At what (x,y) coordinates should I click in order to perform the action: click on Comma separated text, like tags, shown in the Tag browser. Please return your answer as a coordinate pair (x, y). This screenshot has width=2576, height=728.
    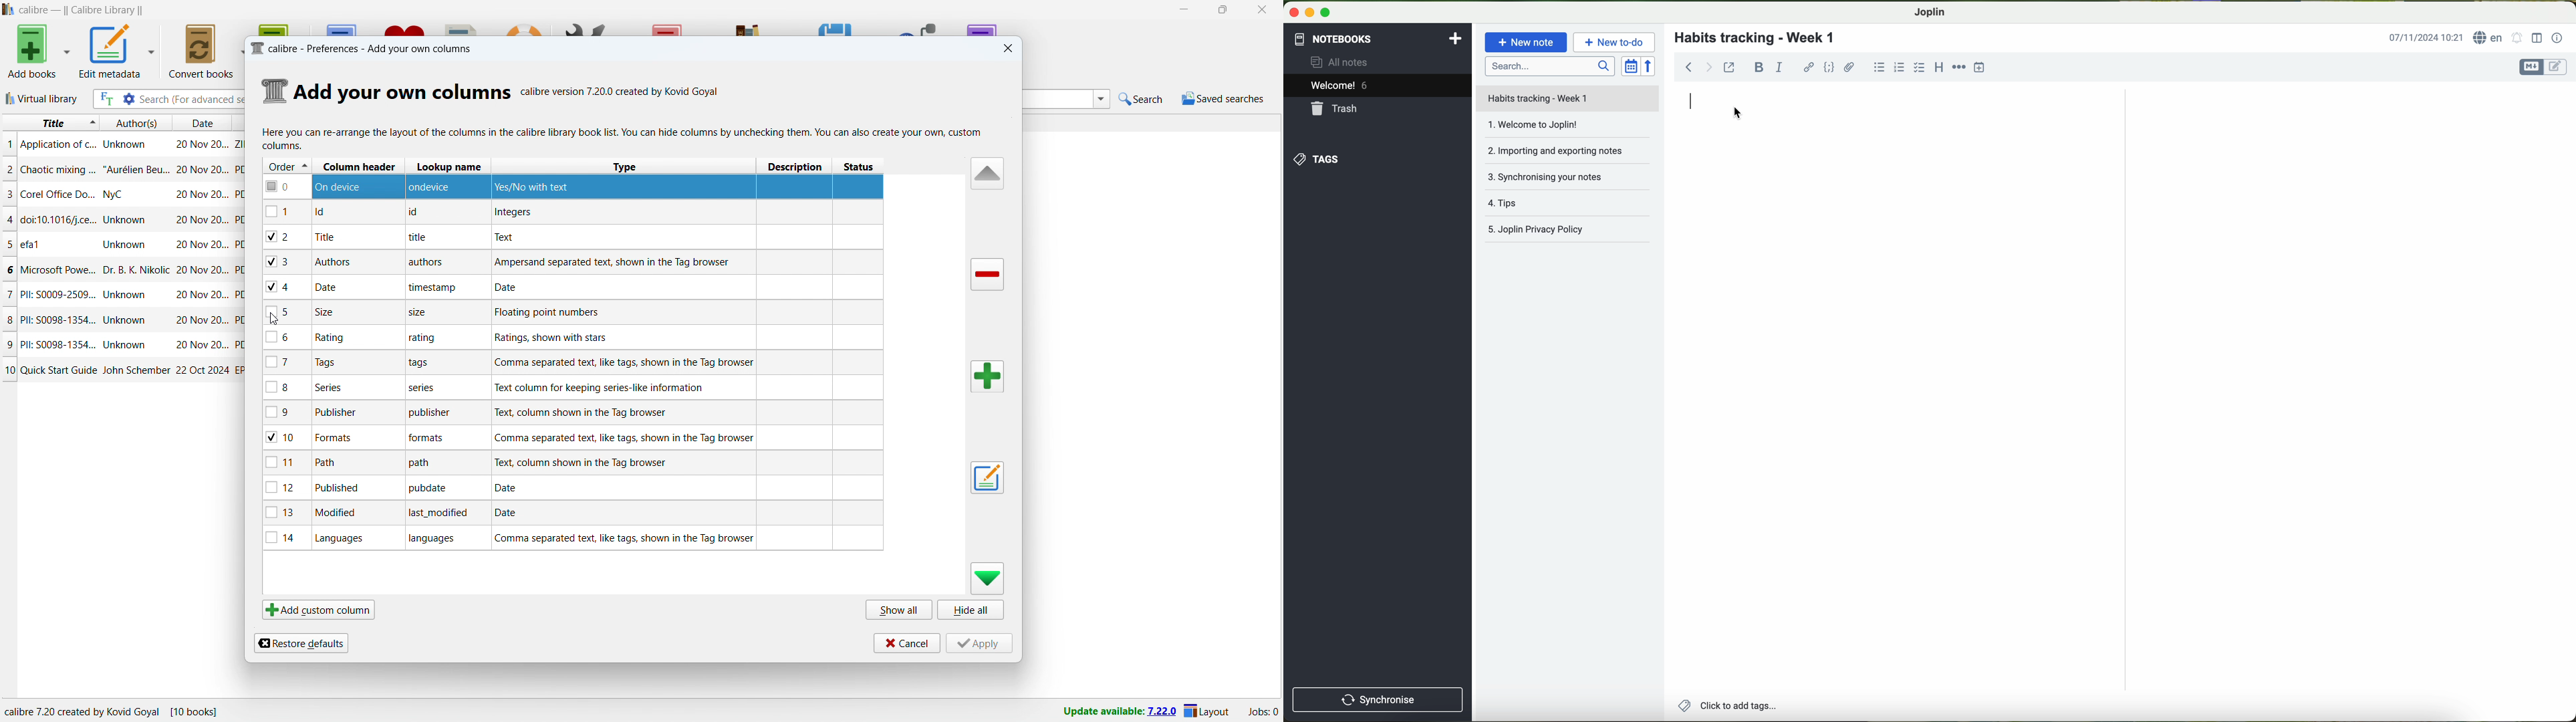
    Looking at the image, I should click on (624, 538).